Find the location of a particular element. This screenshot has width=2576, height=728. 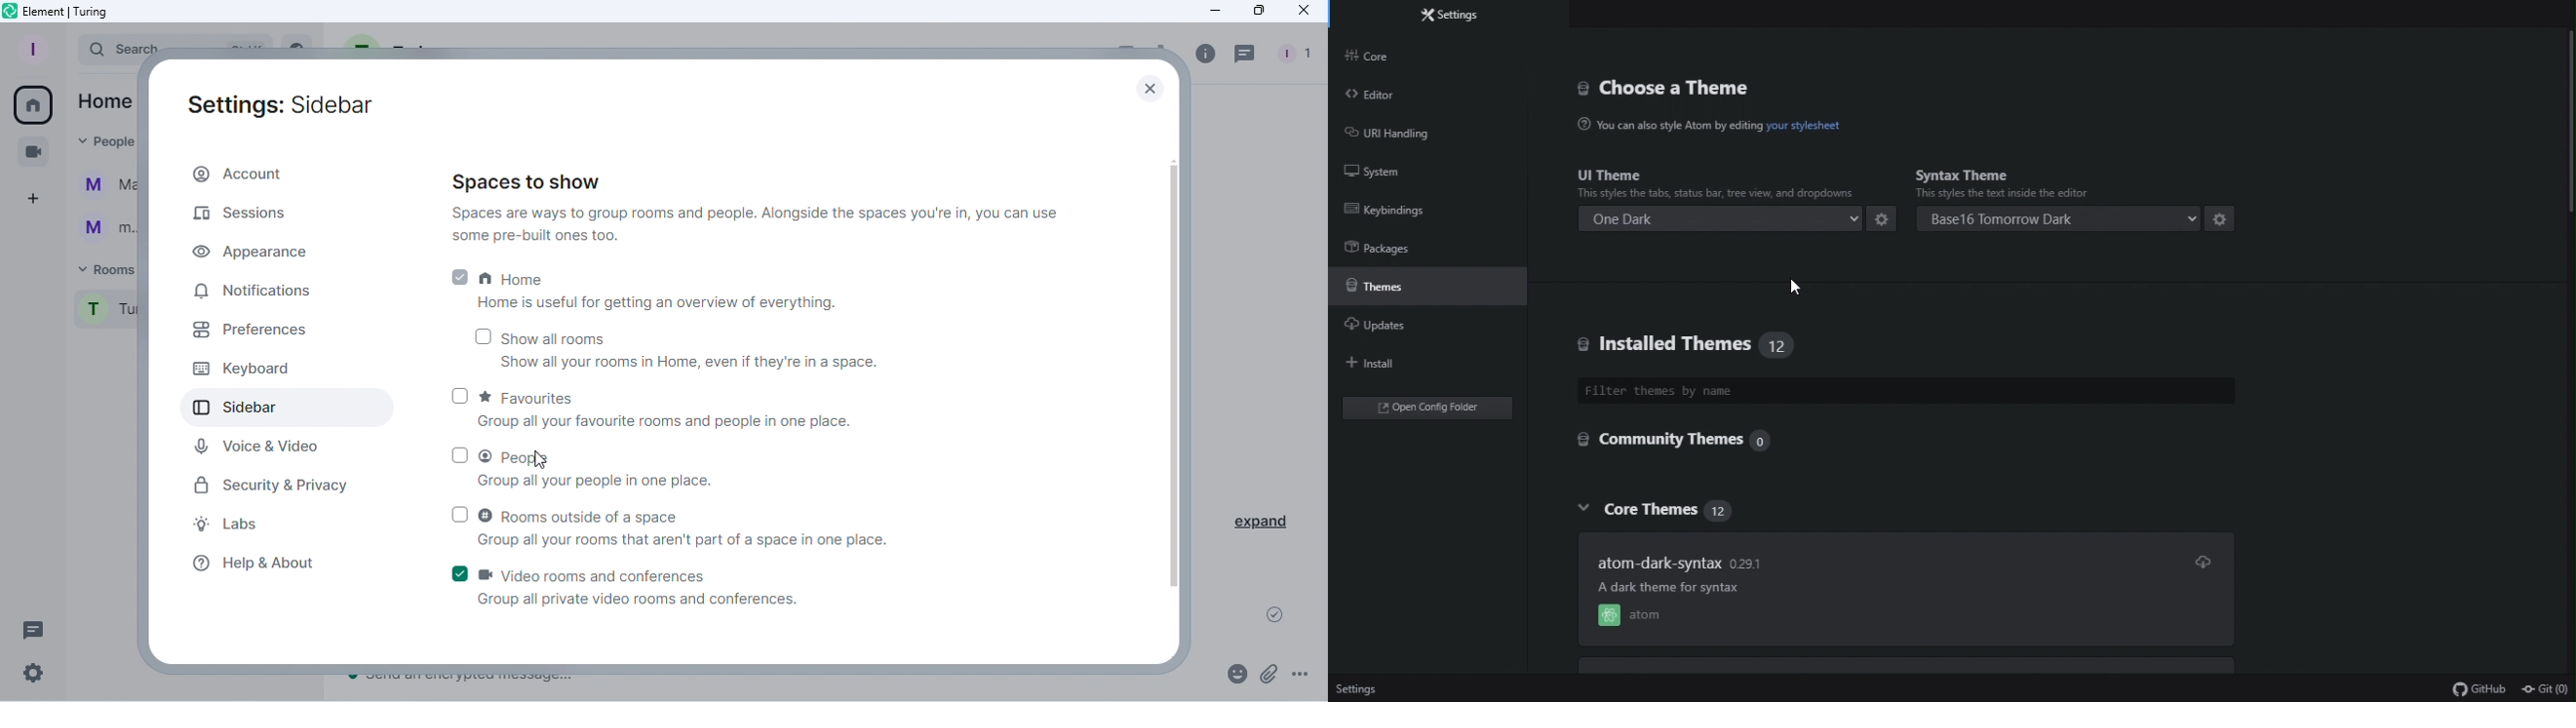

Turing is located at coordinates (107, 312).